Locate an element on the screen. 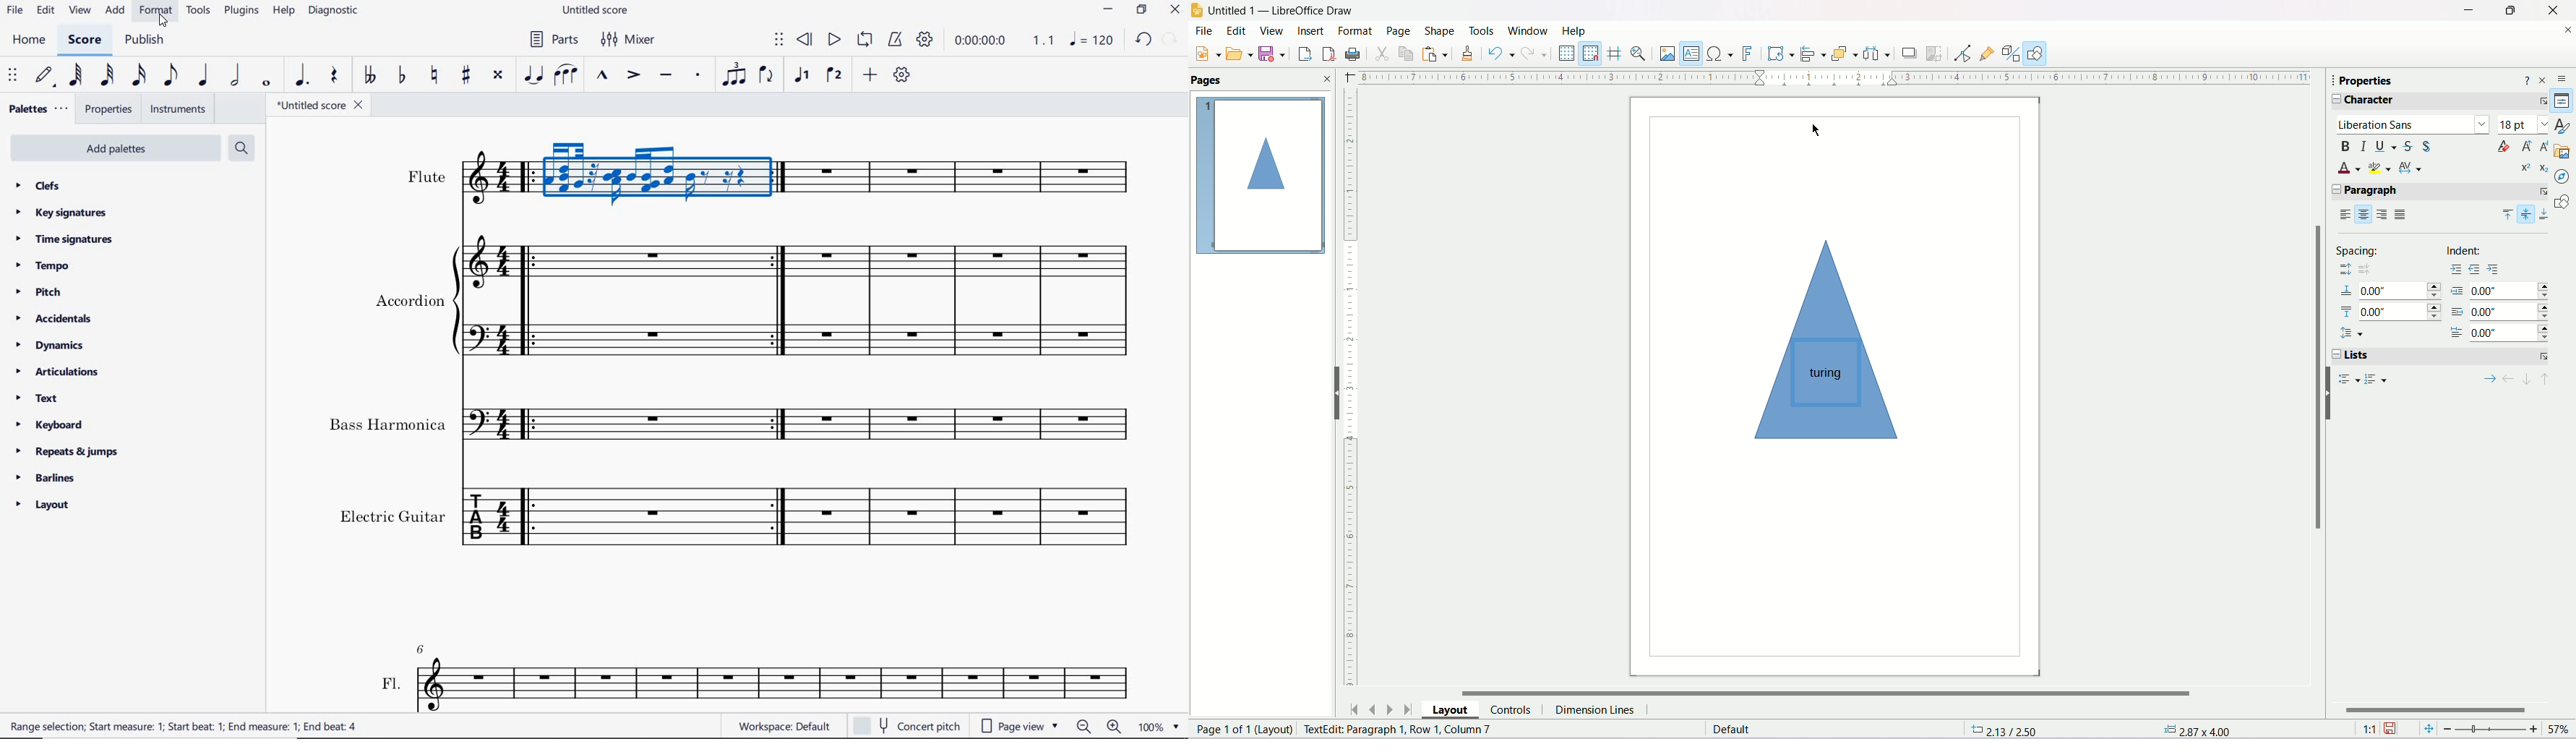 The width and height of the screenshot is (2576, 756). Navigator is located at coordinates (2564, 175).